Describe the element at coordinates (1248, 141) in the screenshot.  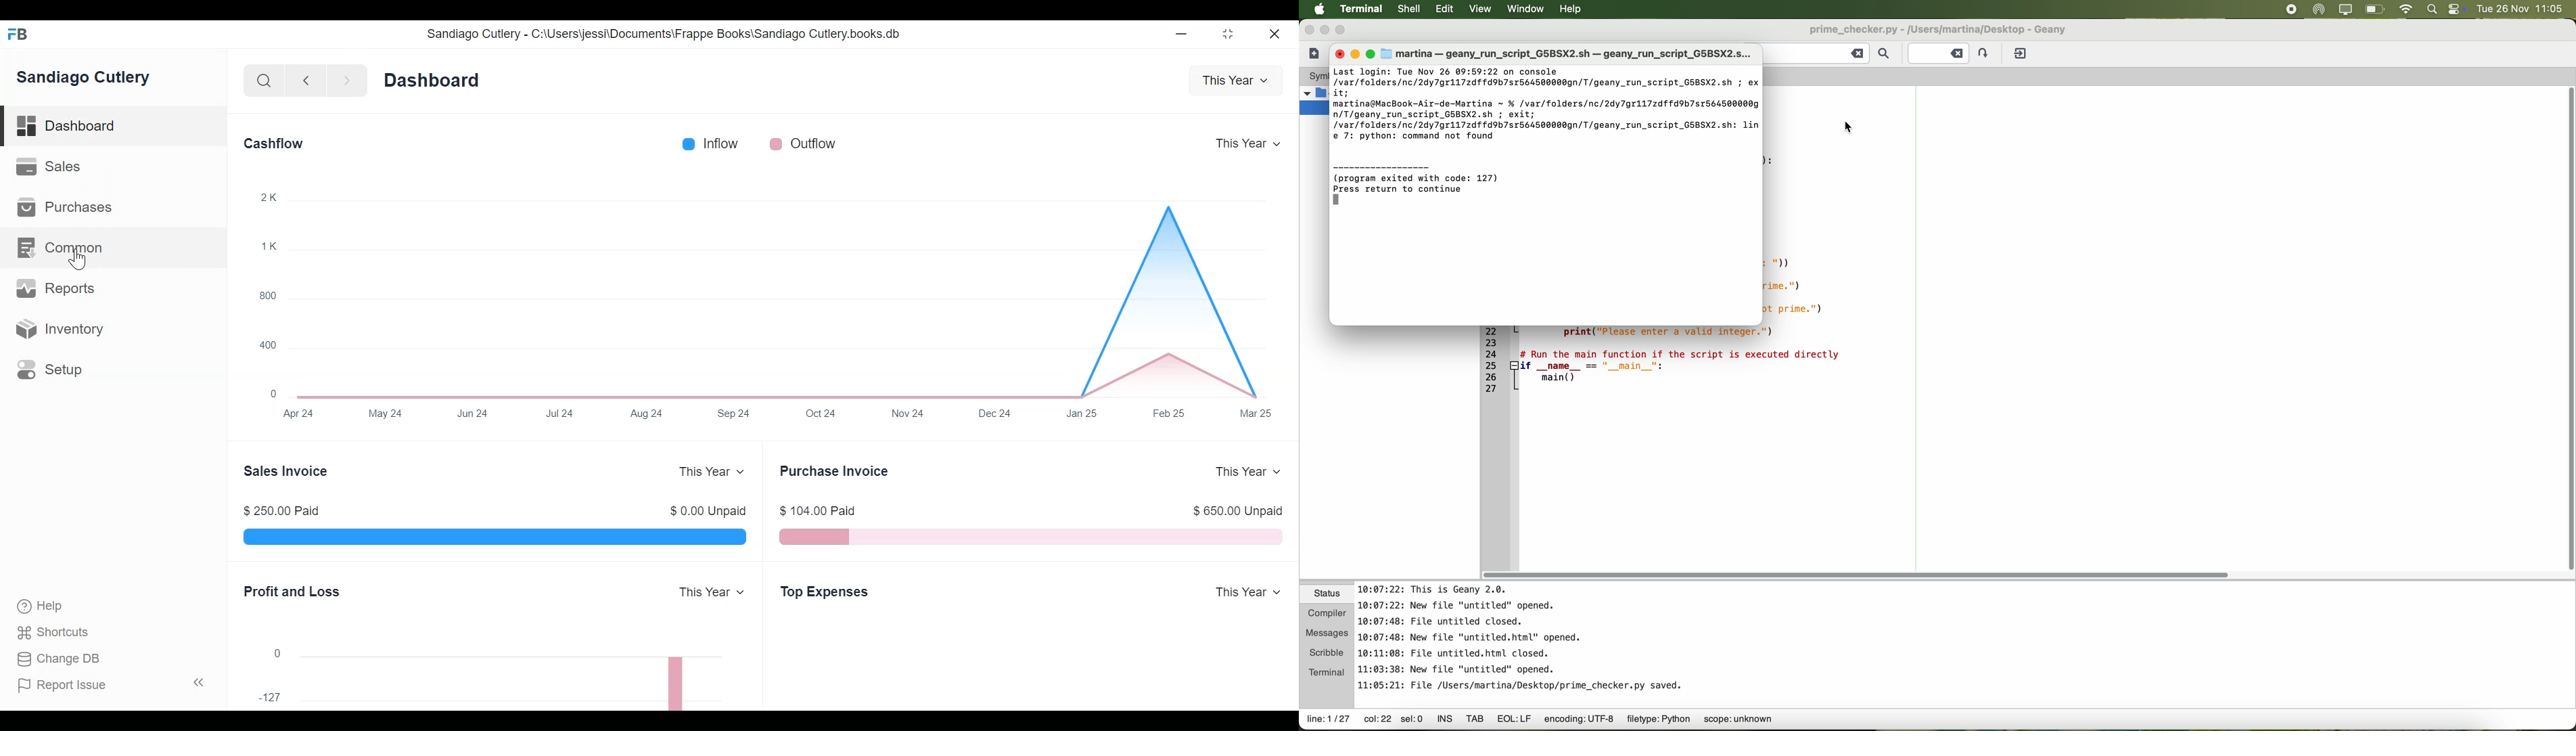
I see `This year` at that location.